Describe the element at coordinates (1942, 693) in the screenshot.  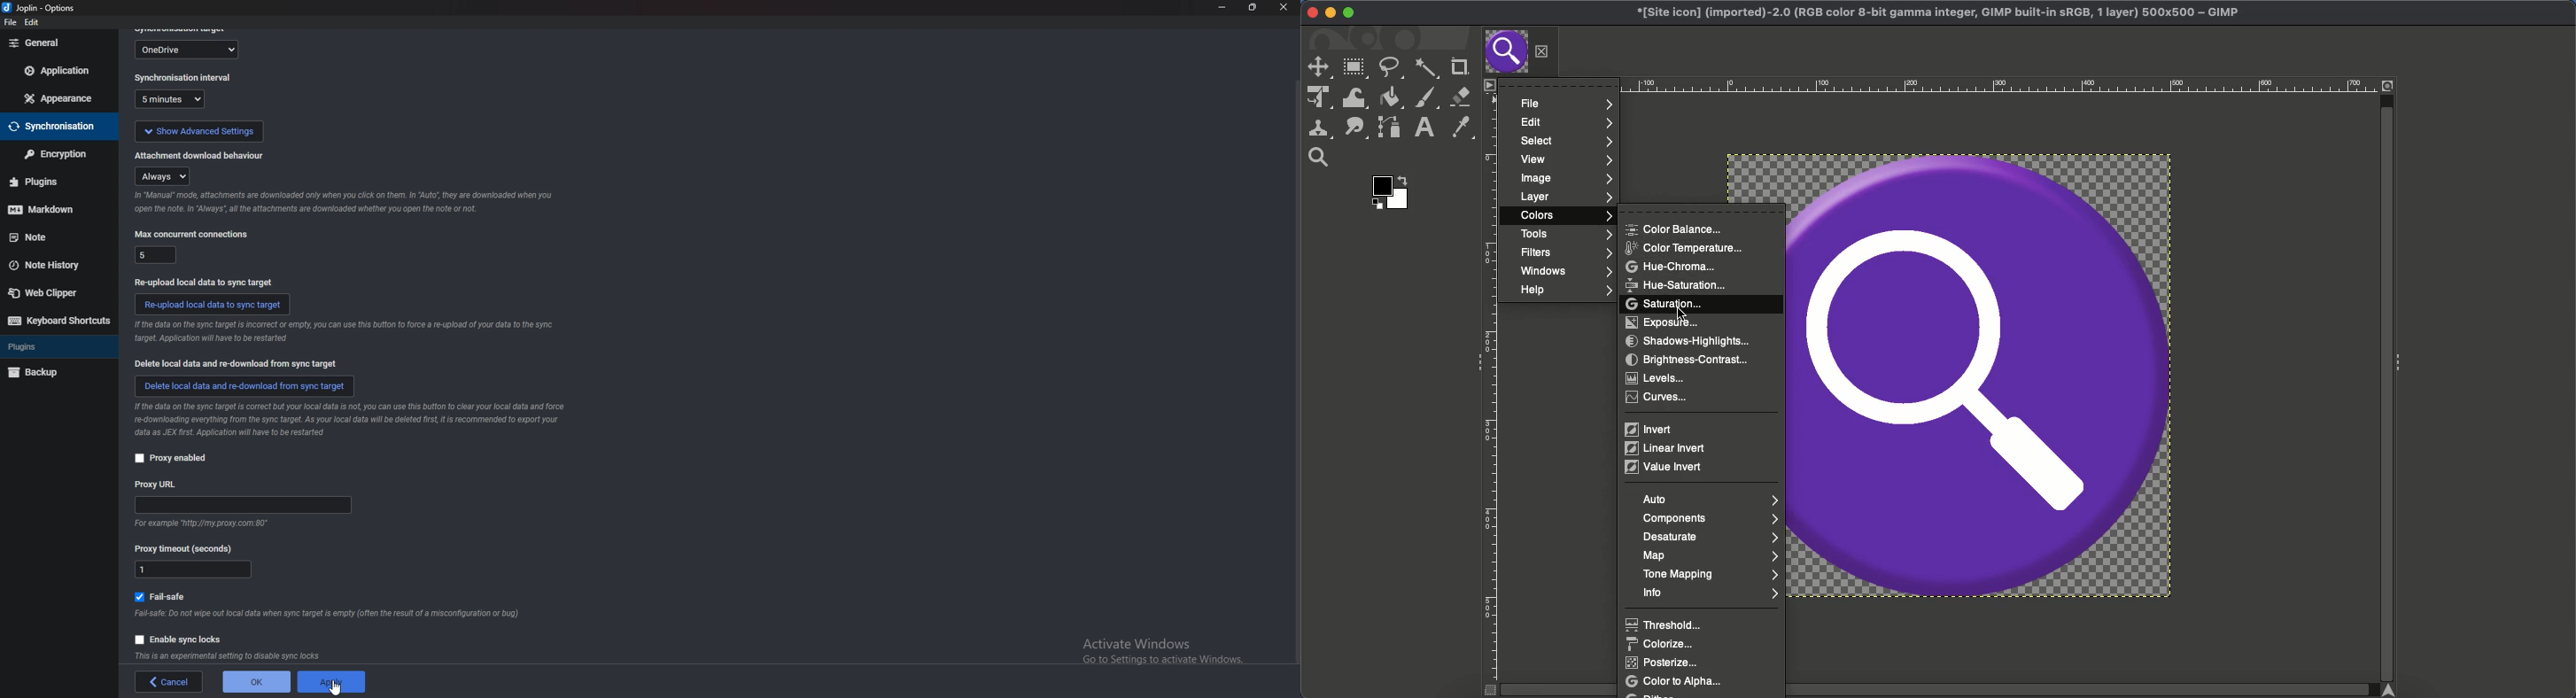
I see `Scroll` at that location.